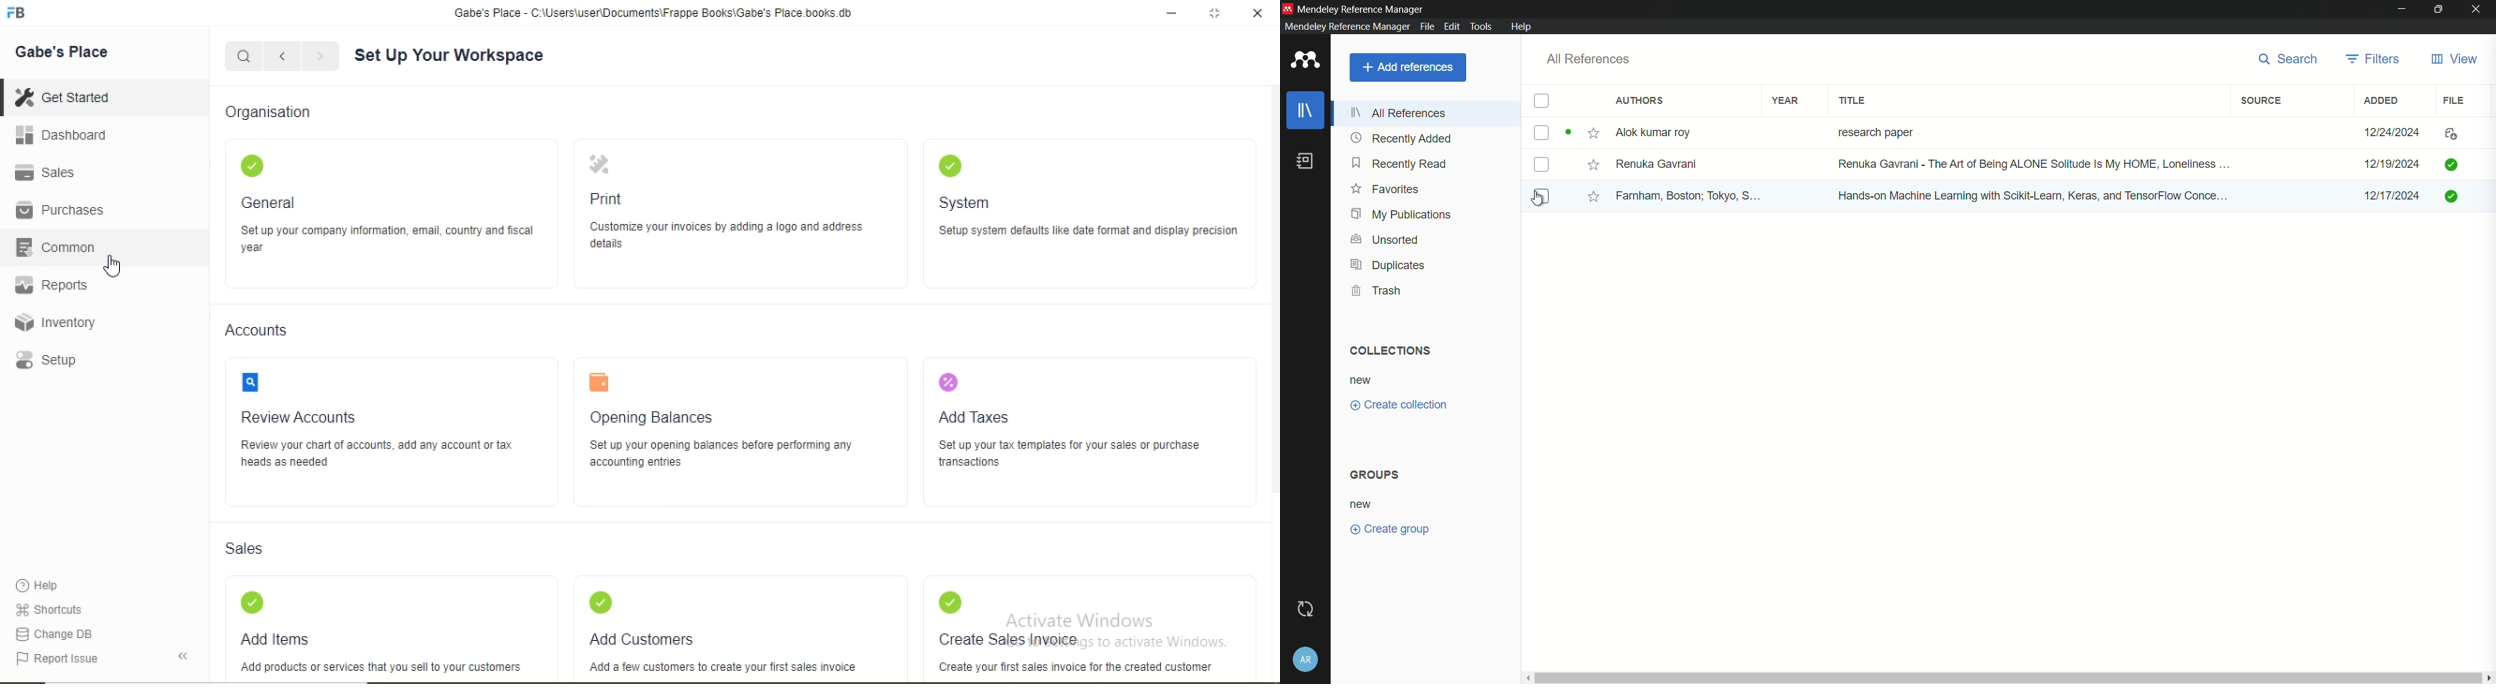 This screenshot has width=2520, height=700. I want to click on System, so click(963, 204).